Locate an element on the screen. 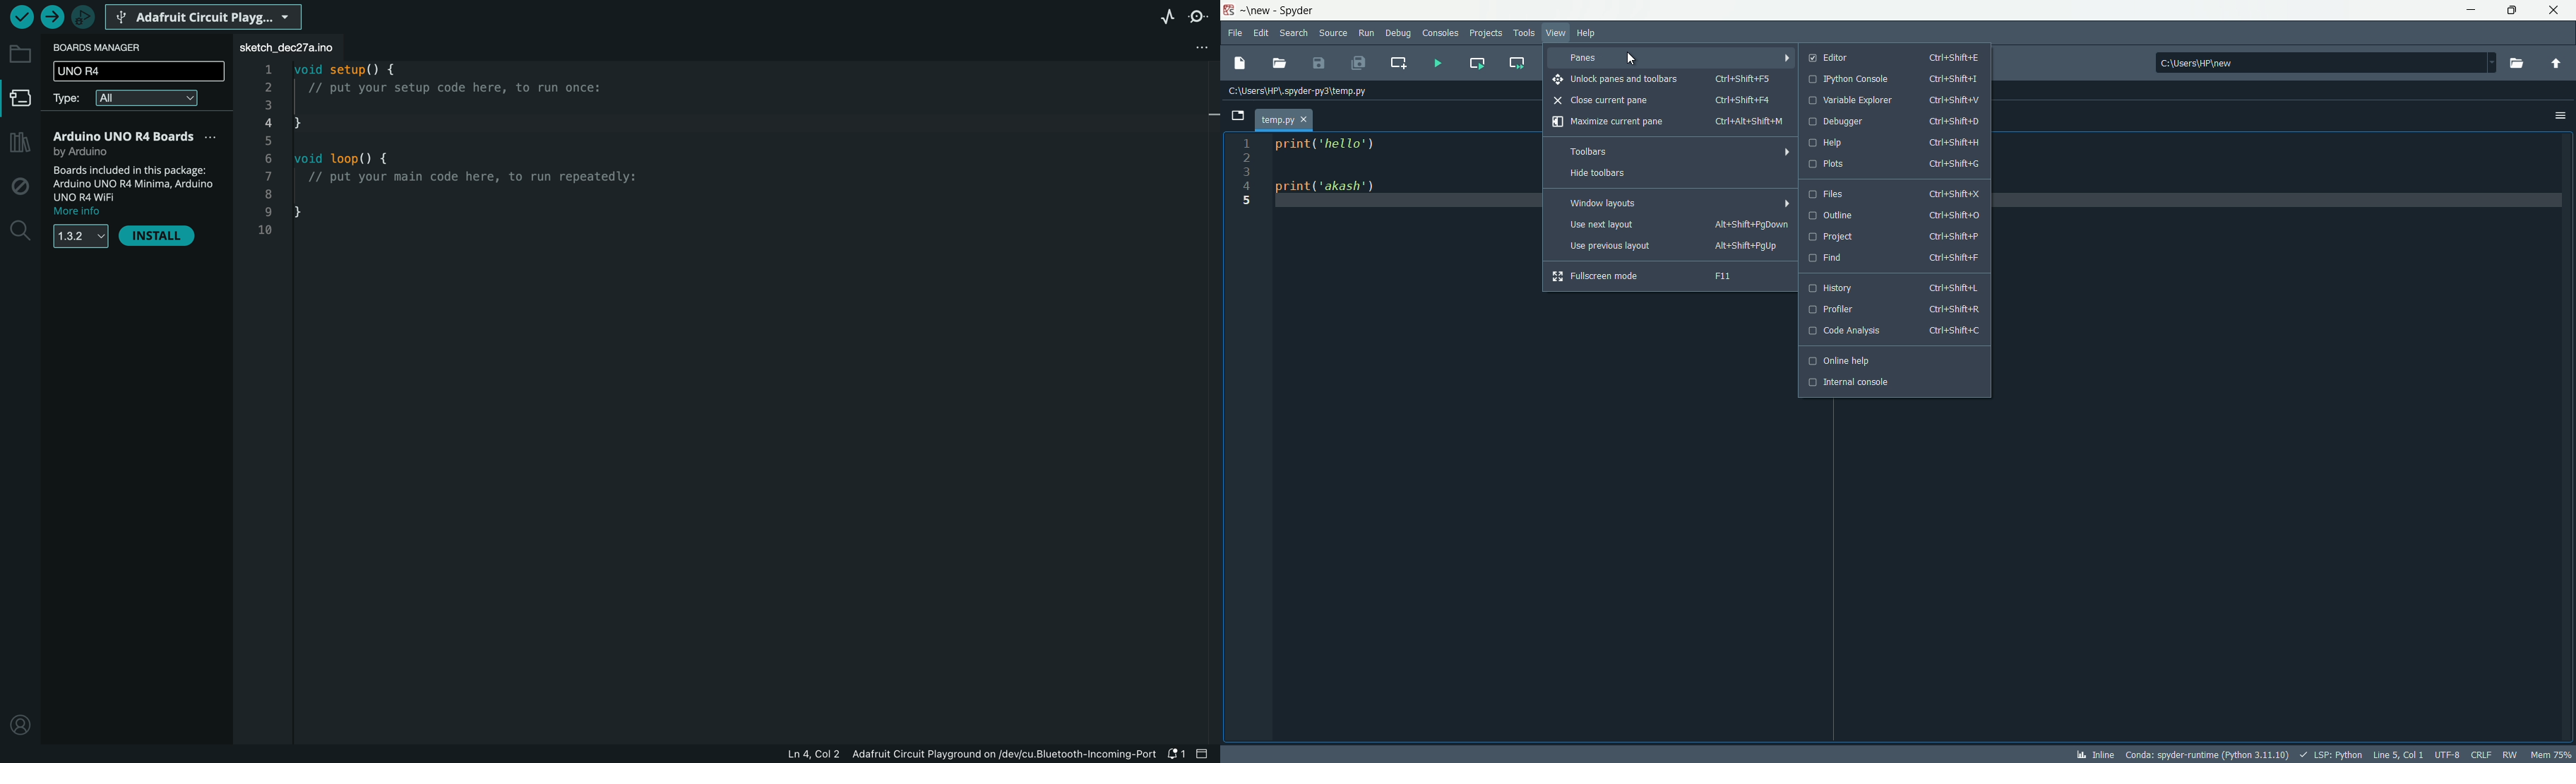 The height and width of the screenshot is (784, 2576). help is located at coordinates (1895, 143).